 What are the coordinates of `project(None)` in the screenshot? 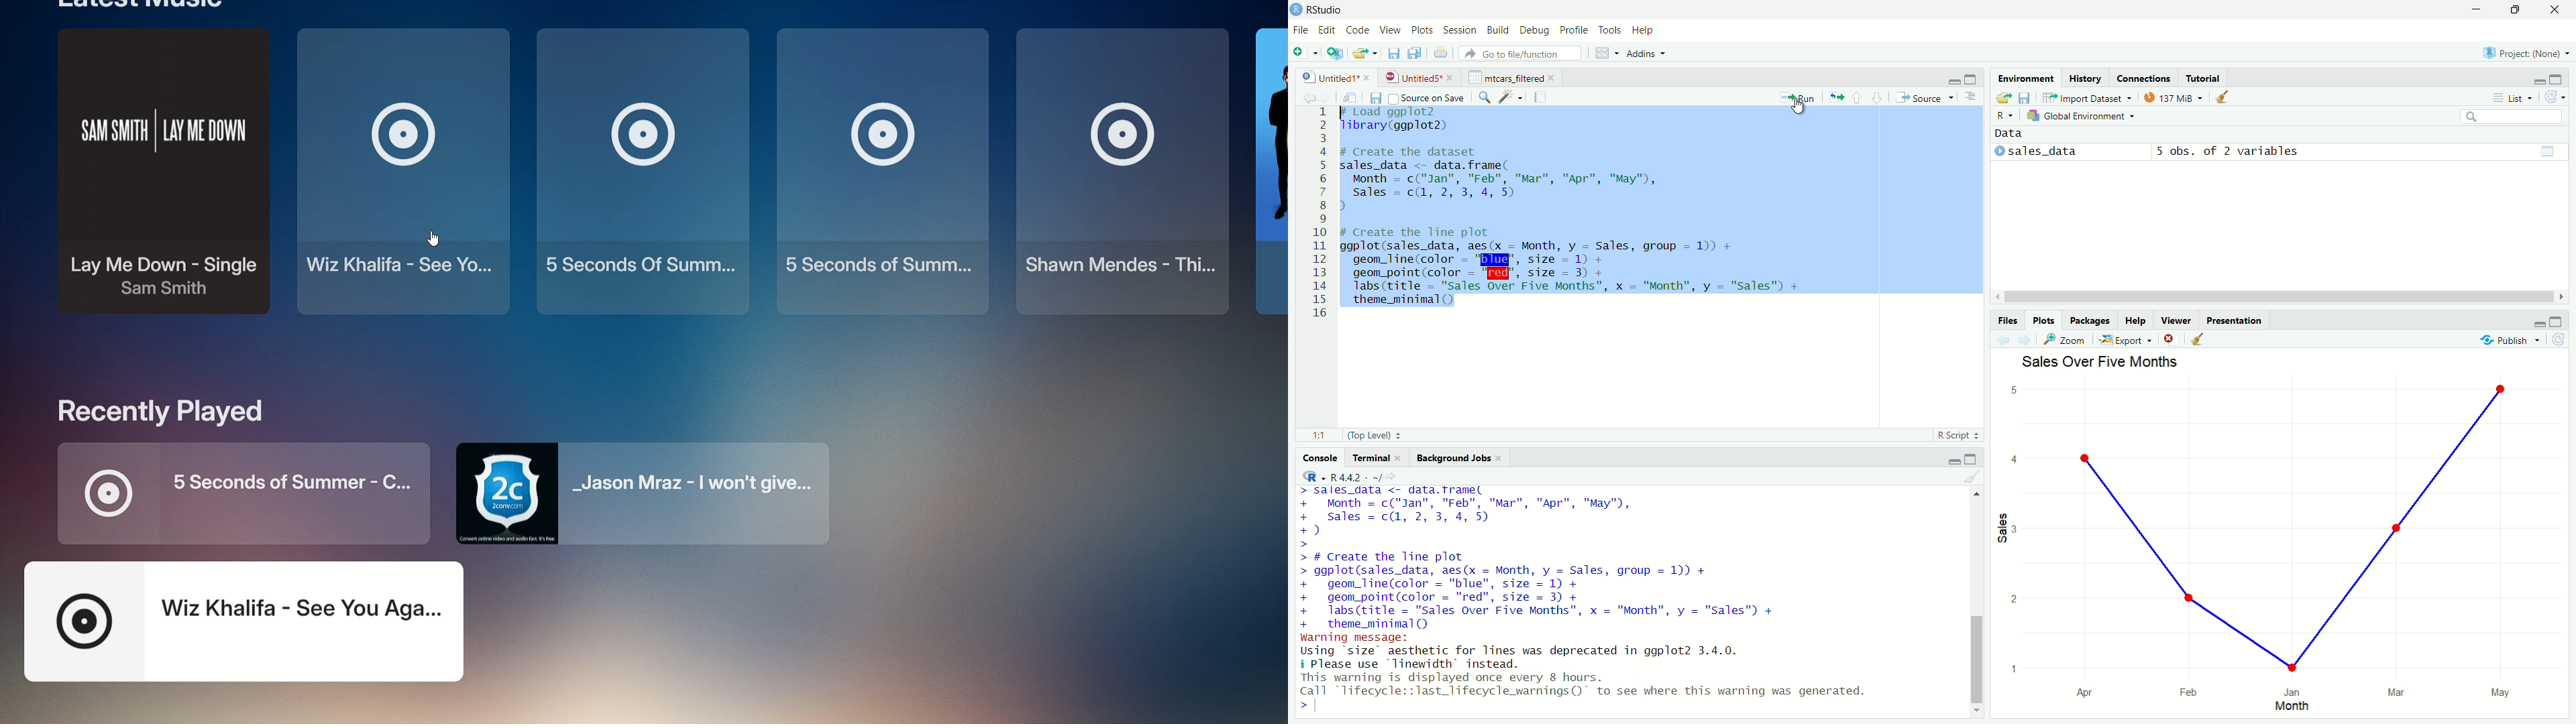 It's located at (2521, 53).